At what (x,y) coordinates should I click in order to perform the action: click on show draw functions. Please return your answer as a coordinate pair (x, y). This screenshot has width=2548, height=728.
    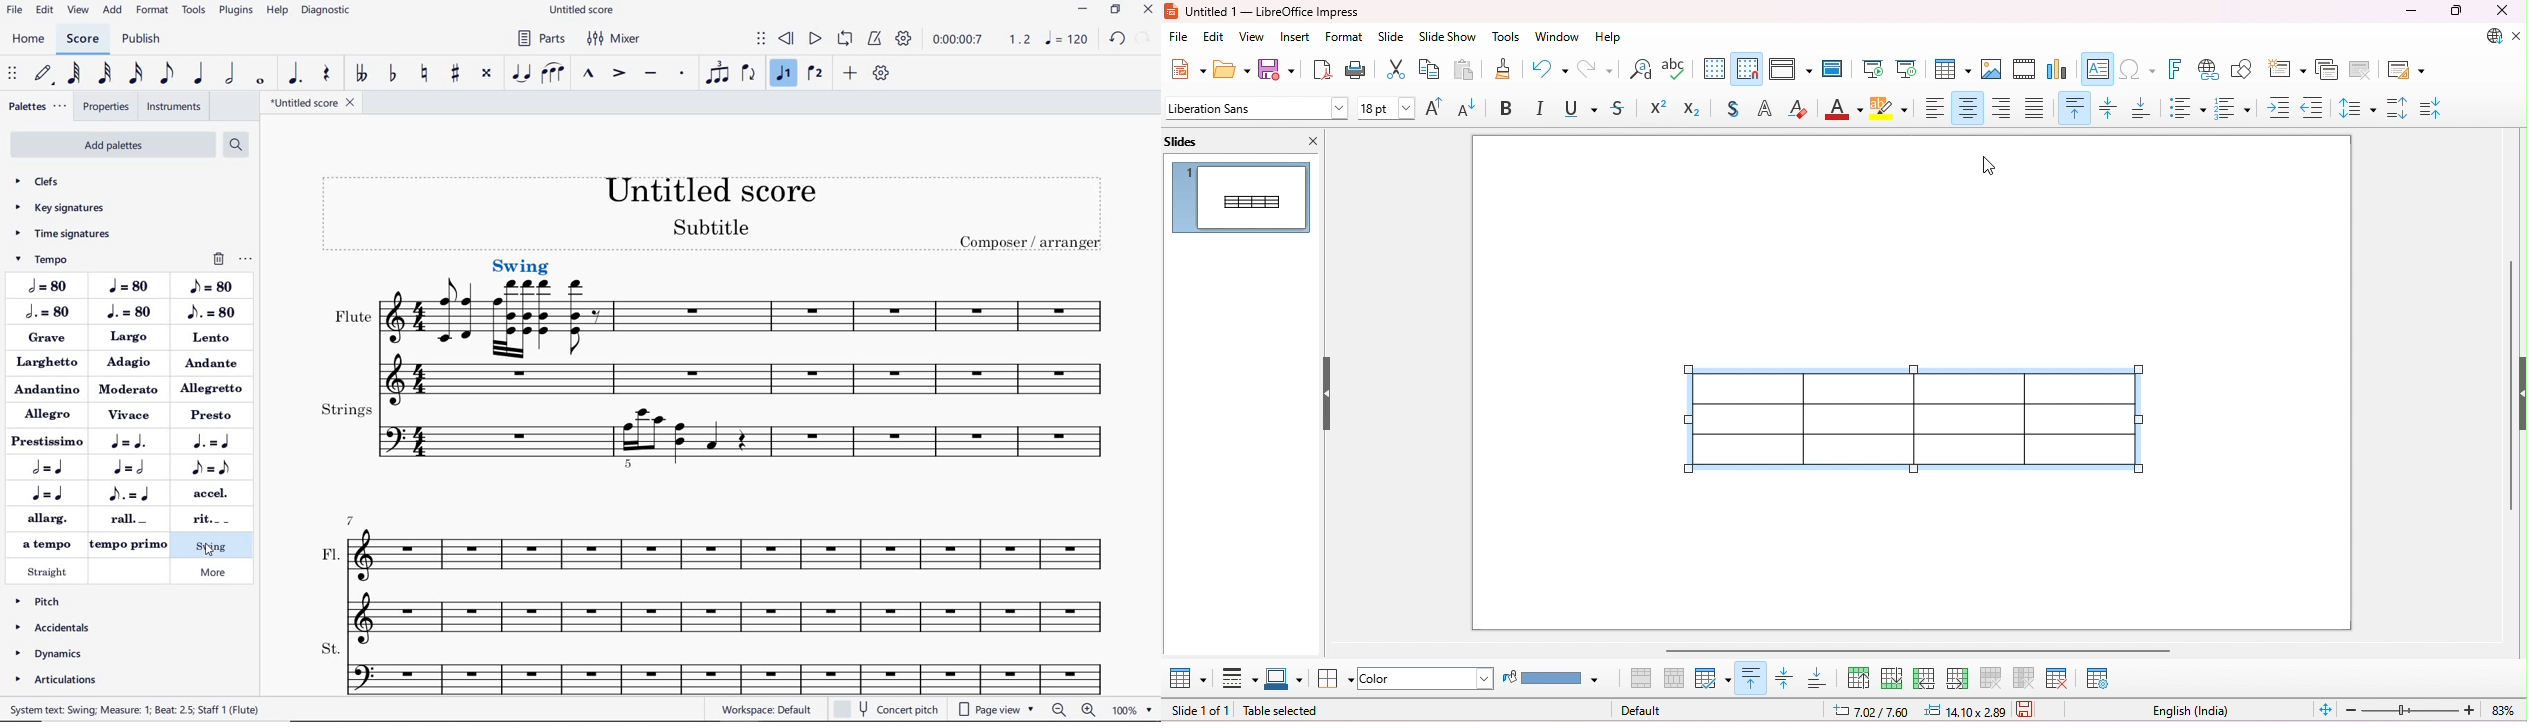
    Looking at the image, I should click on (2244, 69).